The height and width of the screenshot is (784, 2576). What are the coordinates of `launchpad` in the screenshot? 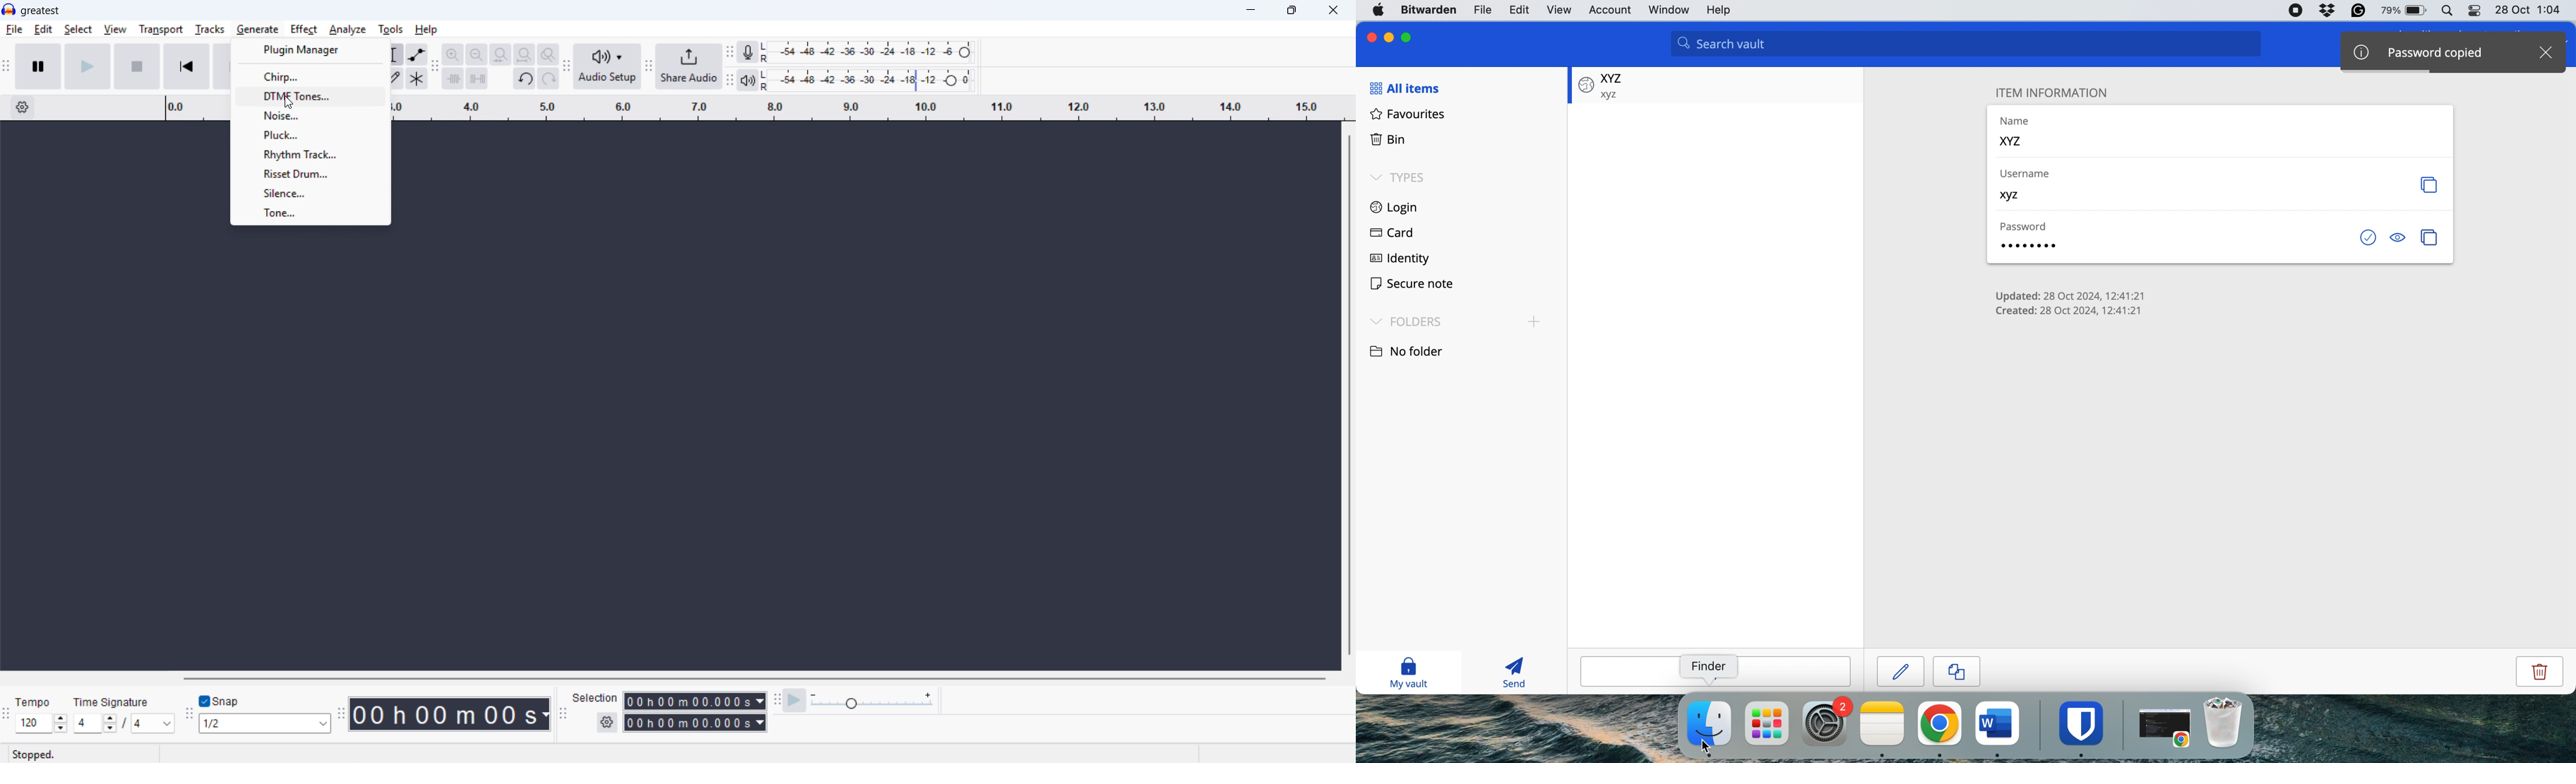 It's located at (1767, 723).